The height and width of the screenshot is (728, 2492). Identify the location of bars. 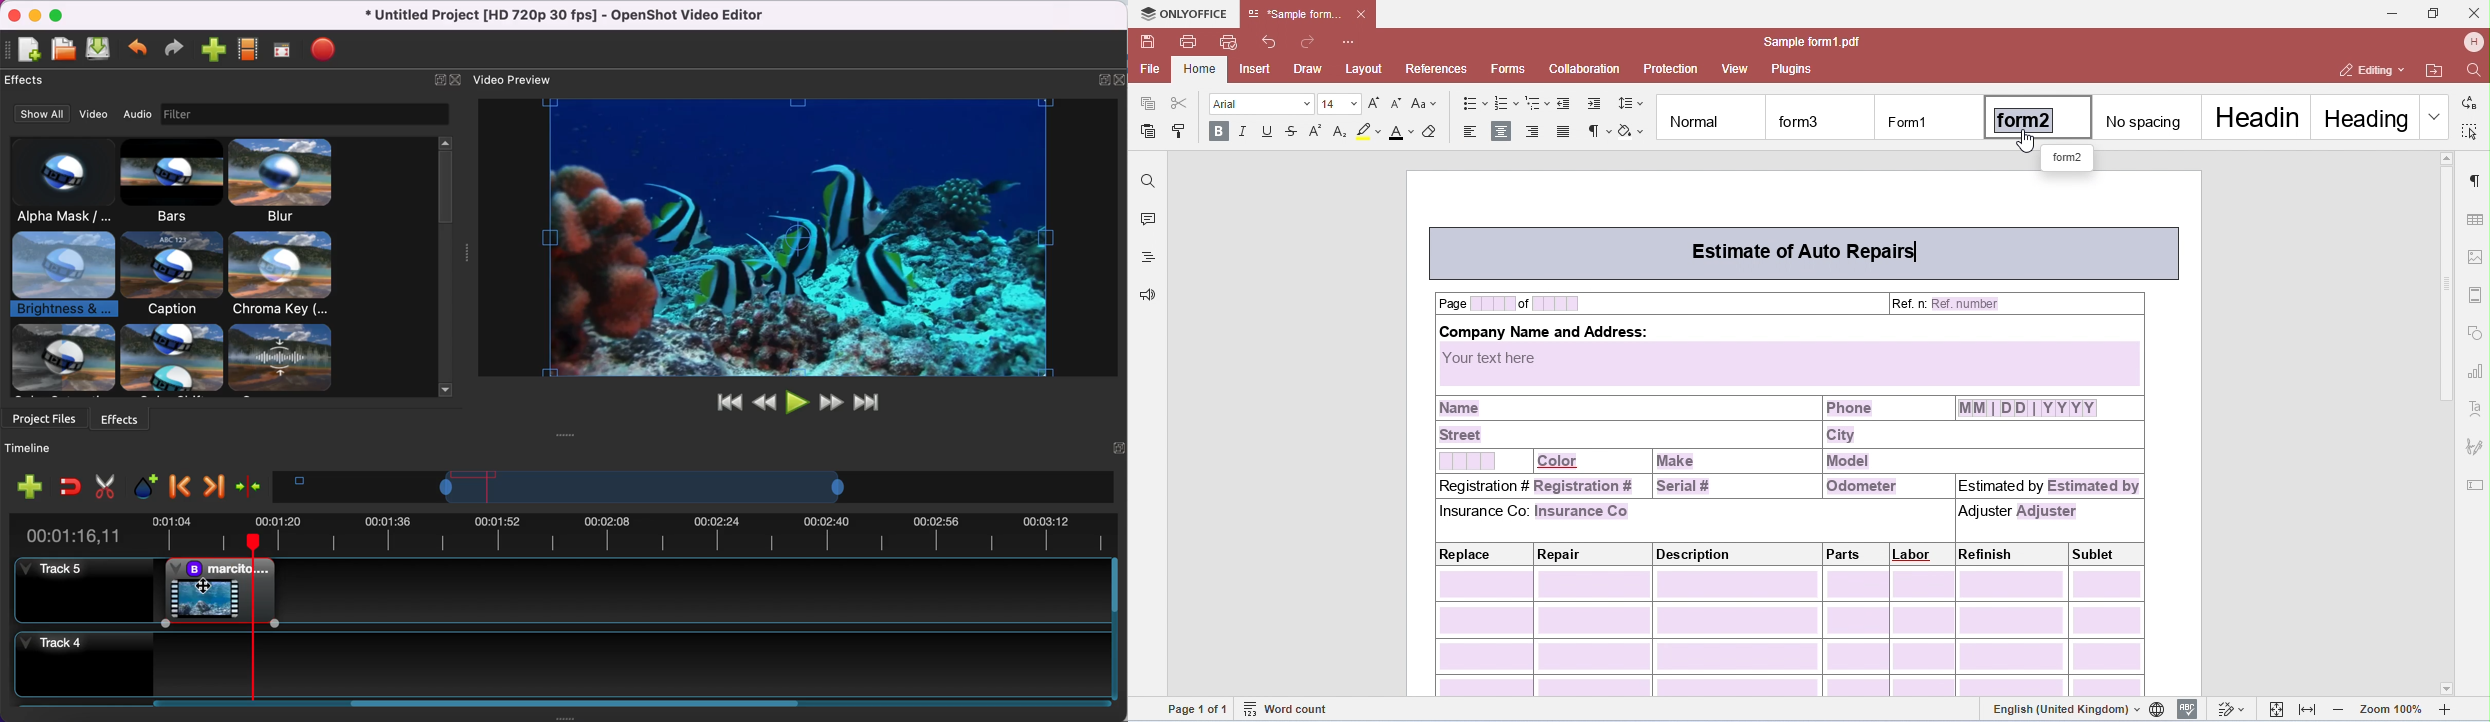
(174, 184).